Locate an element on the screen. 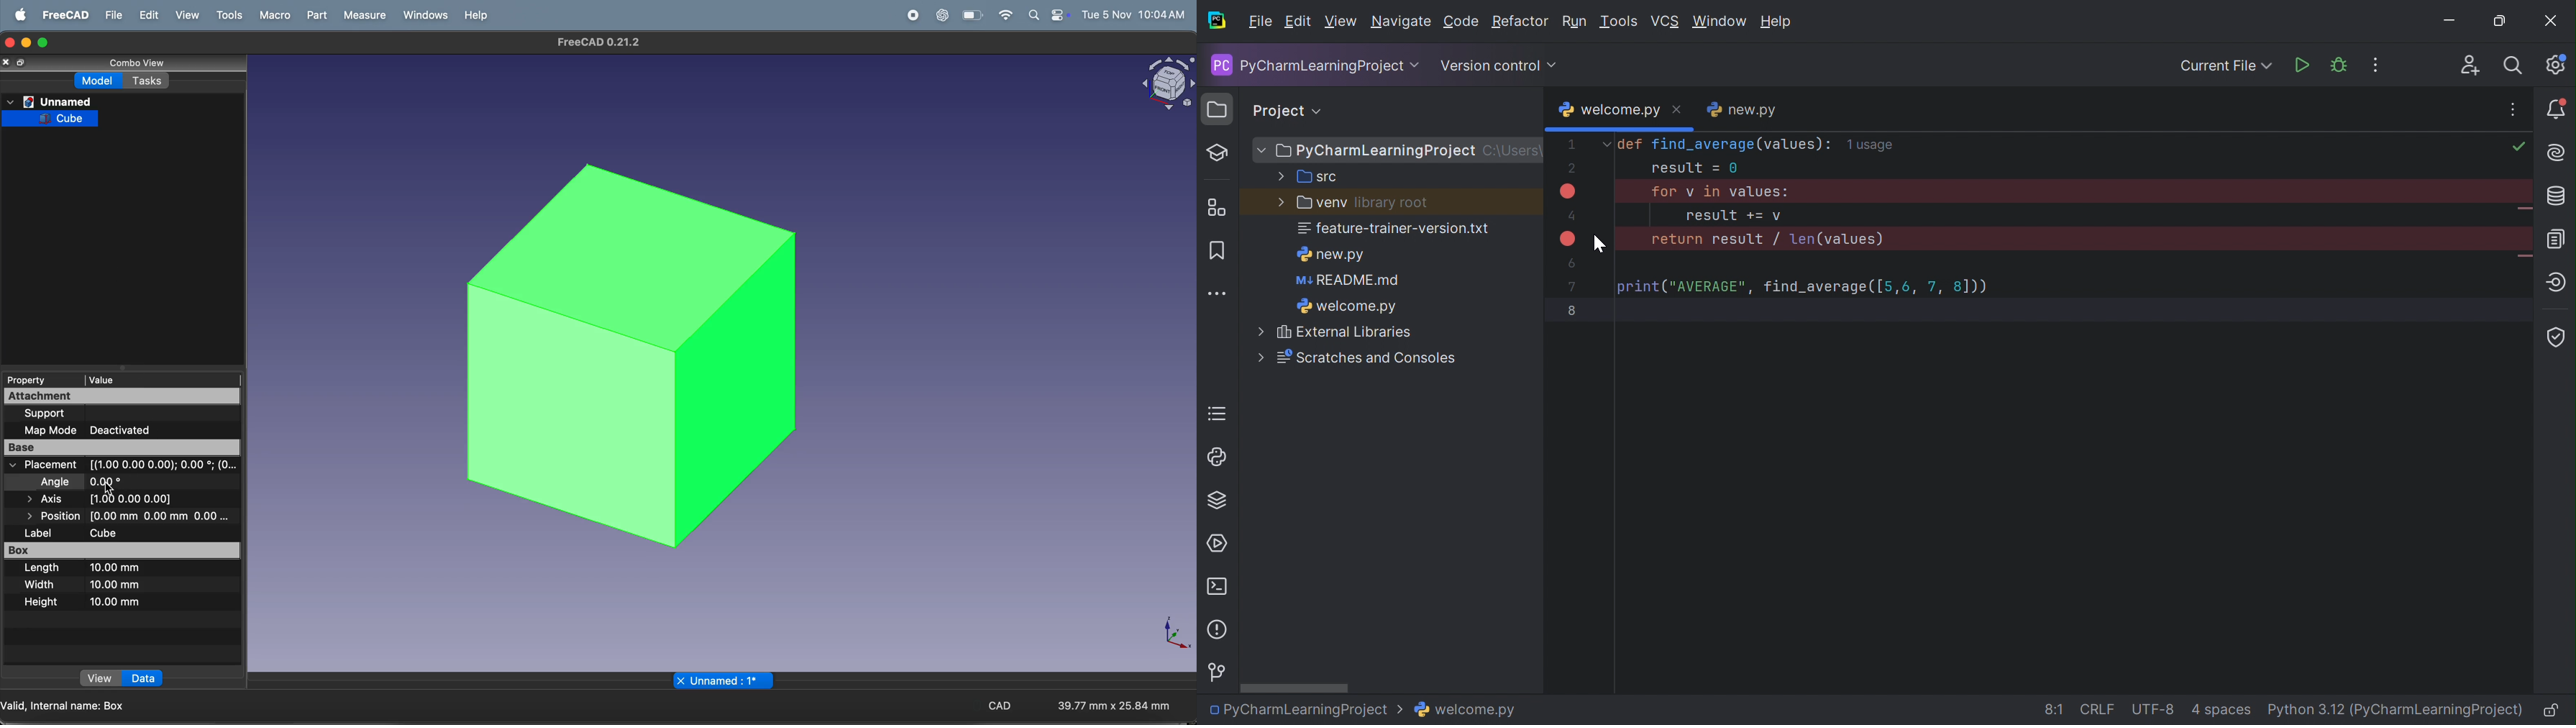 The height and width of the screenshot is (728, 2576). maximize is located at coordinates (45, 42).